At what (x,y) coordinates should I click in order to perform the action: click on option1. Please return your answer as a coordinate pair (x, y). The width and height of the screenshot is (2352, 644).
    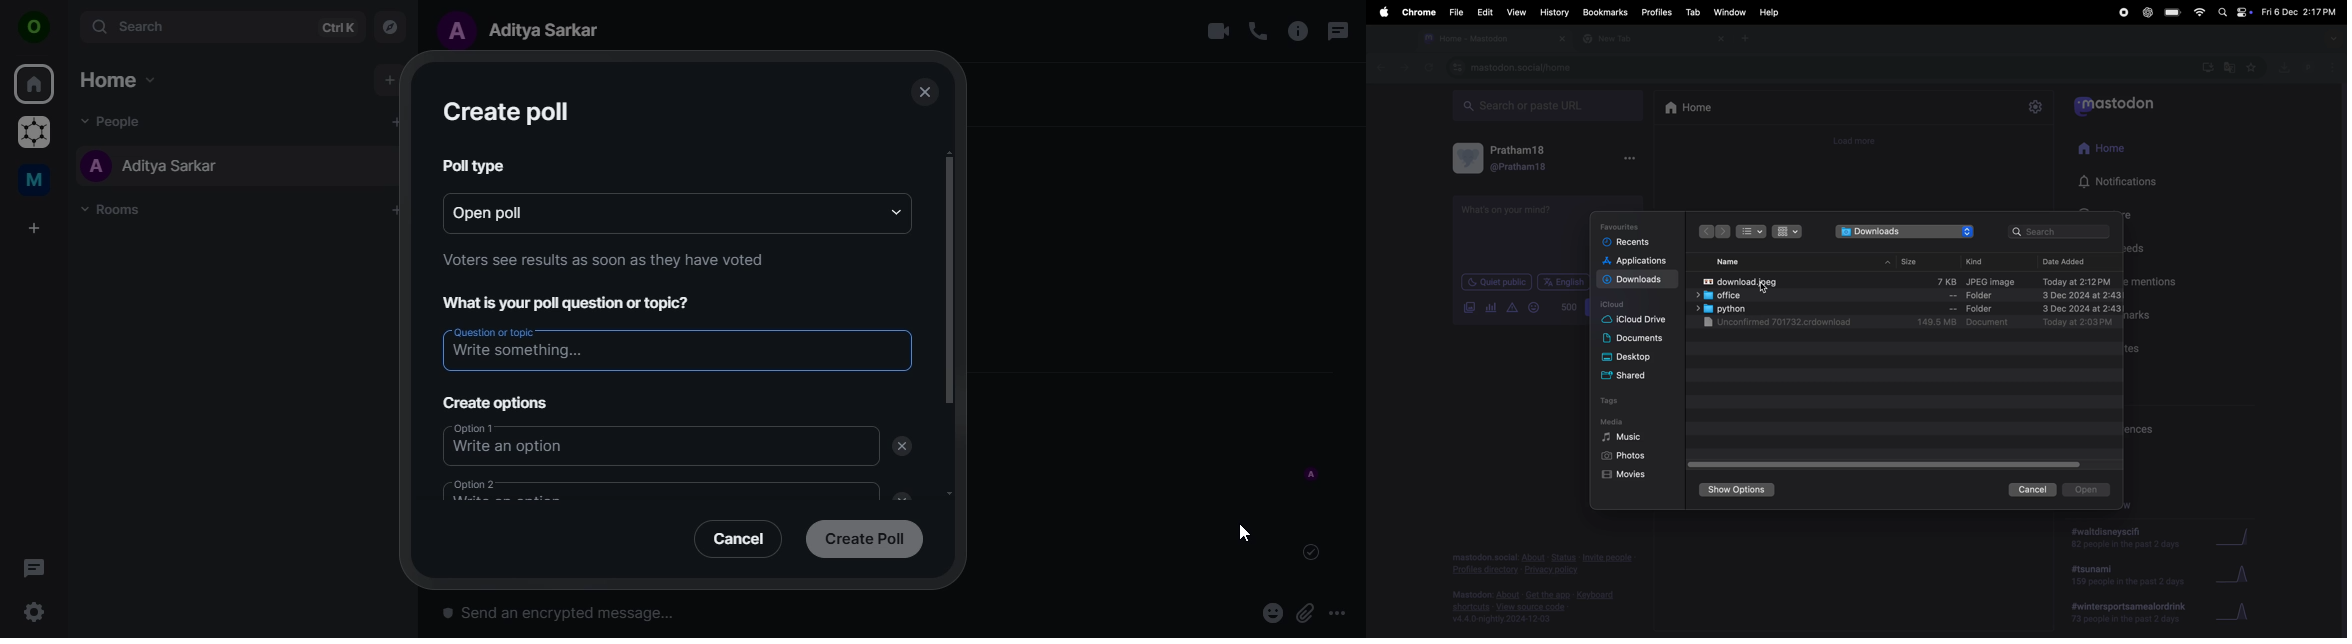
    Looking at the image, I should click on (562, 445).